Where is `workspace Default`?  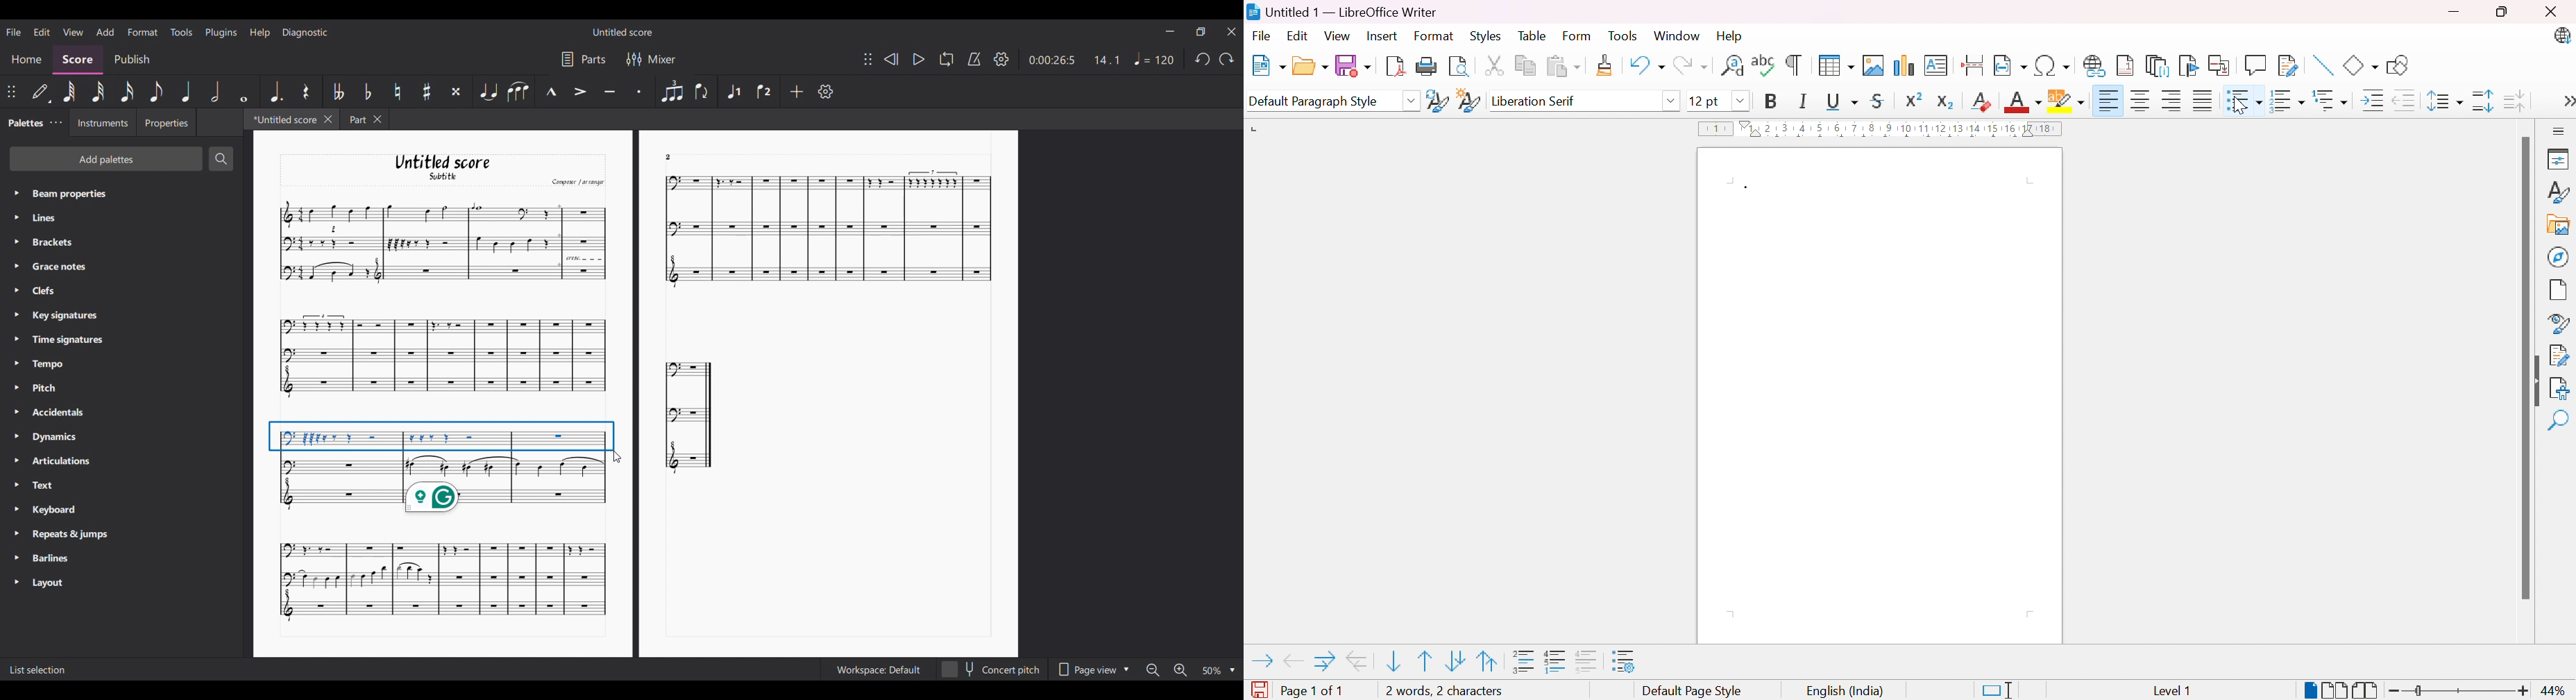 workspace Default is located at coordinates (876, 670).